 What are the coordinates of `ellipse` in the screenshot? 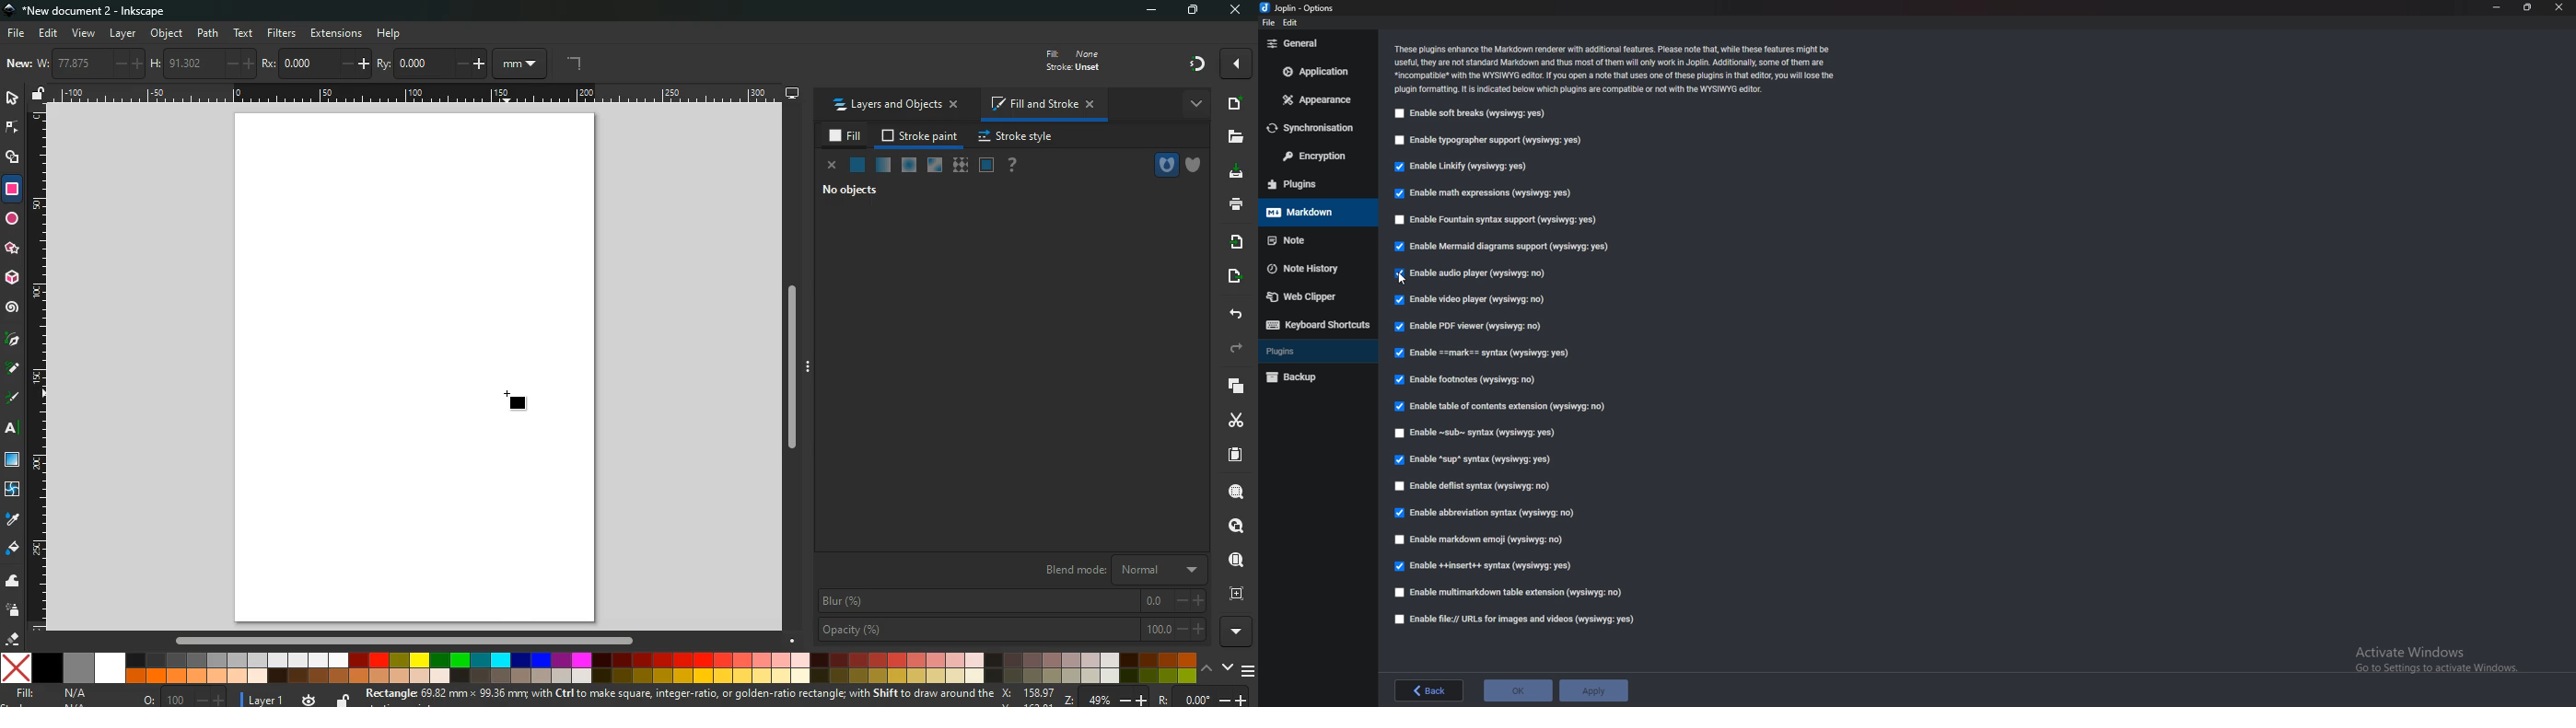 It's located at (10, 217).